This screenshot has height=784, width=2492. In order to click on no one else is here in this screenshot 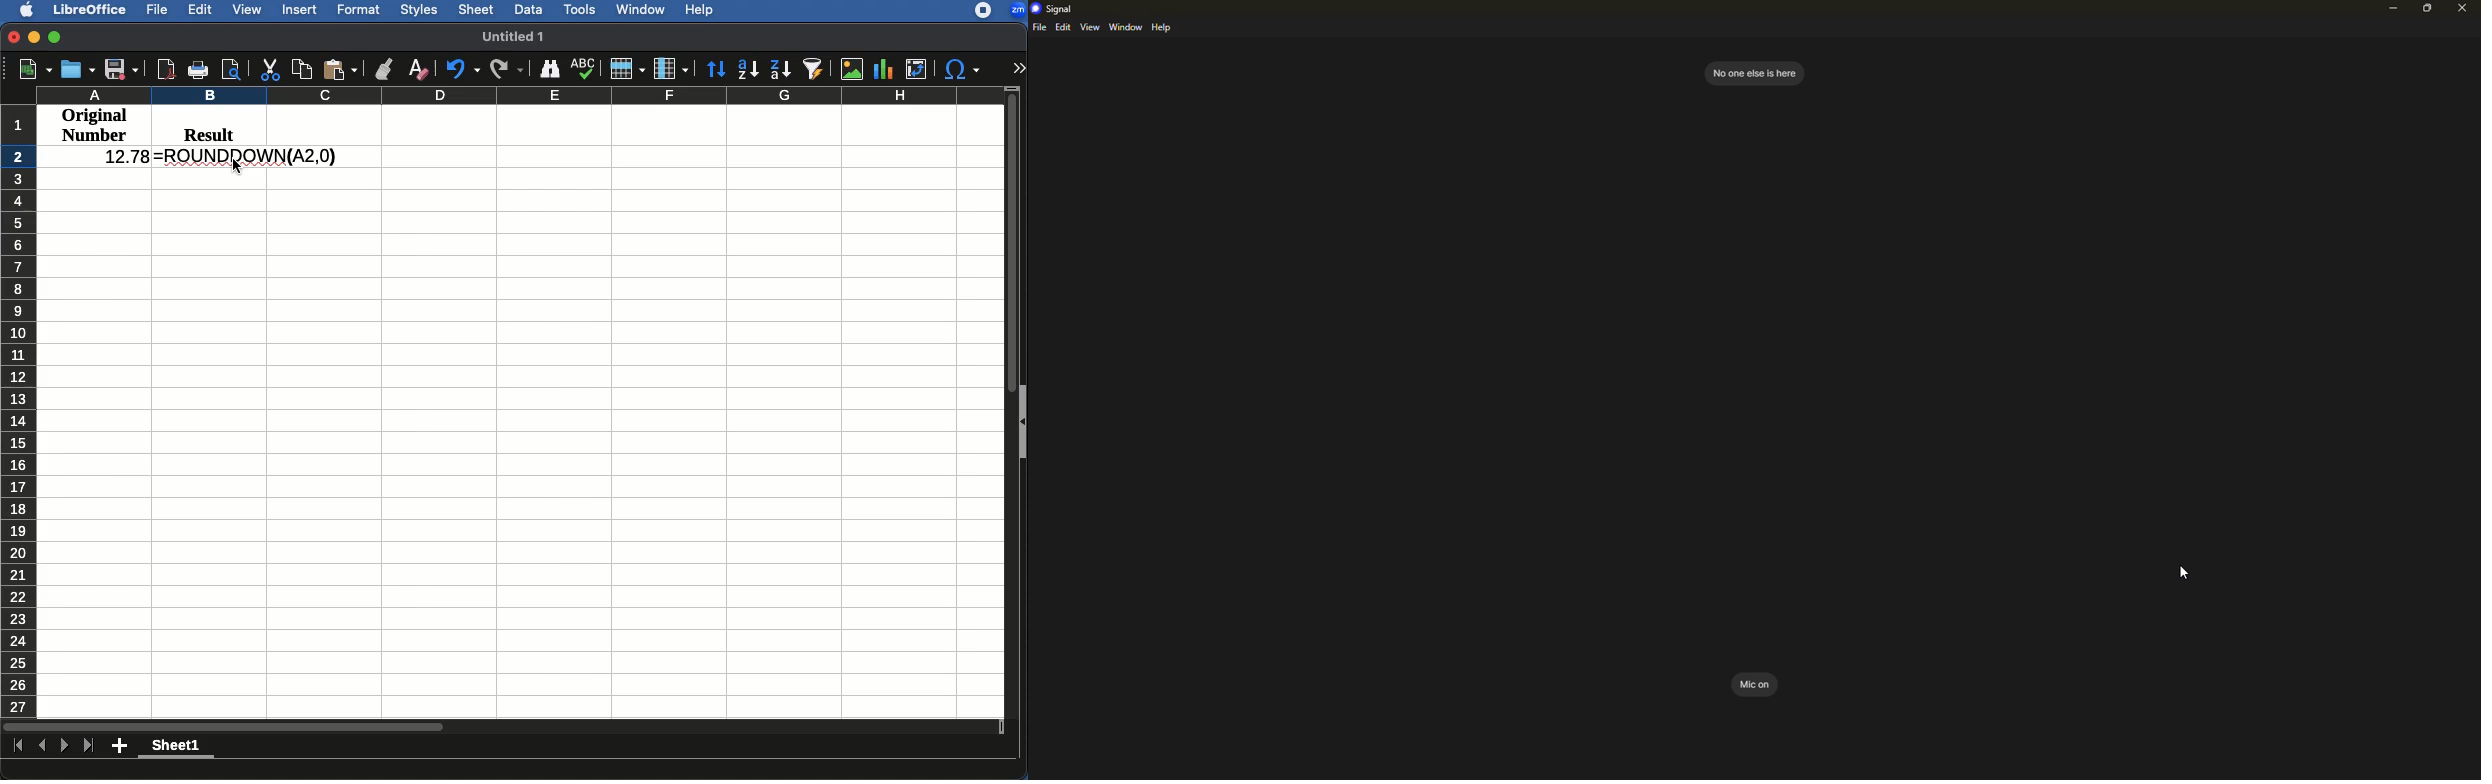, I will do `click(1753, 72)`.